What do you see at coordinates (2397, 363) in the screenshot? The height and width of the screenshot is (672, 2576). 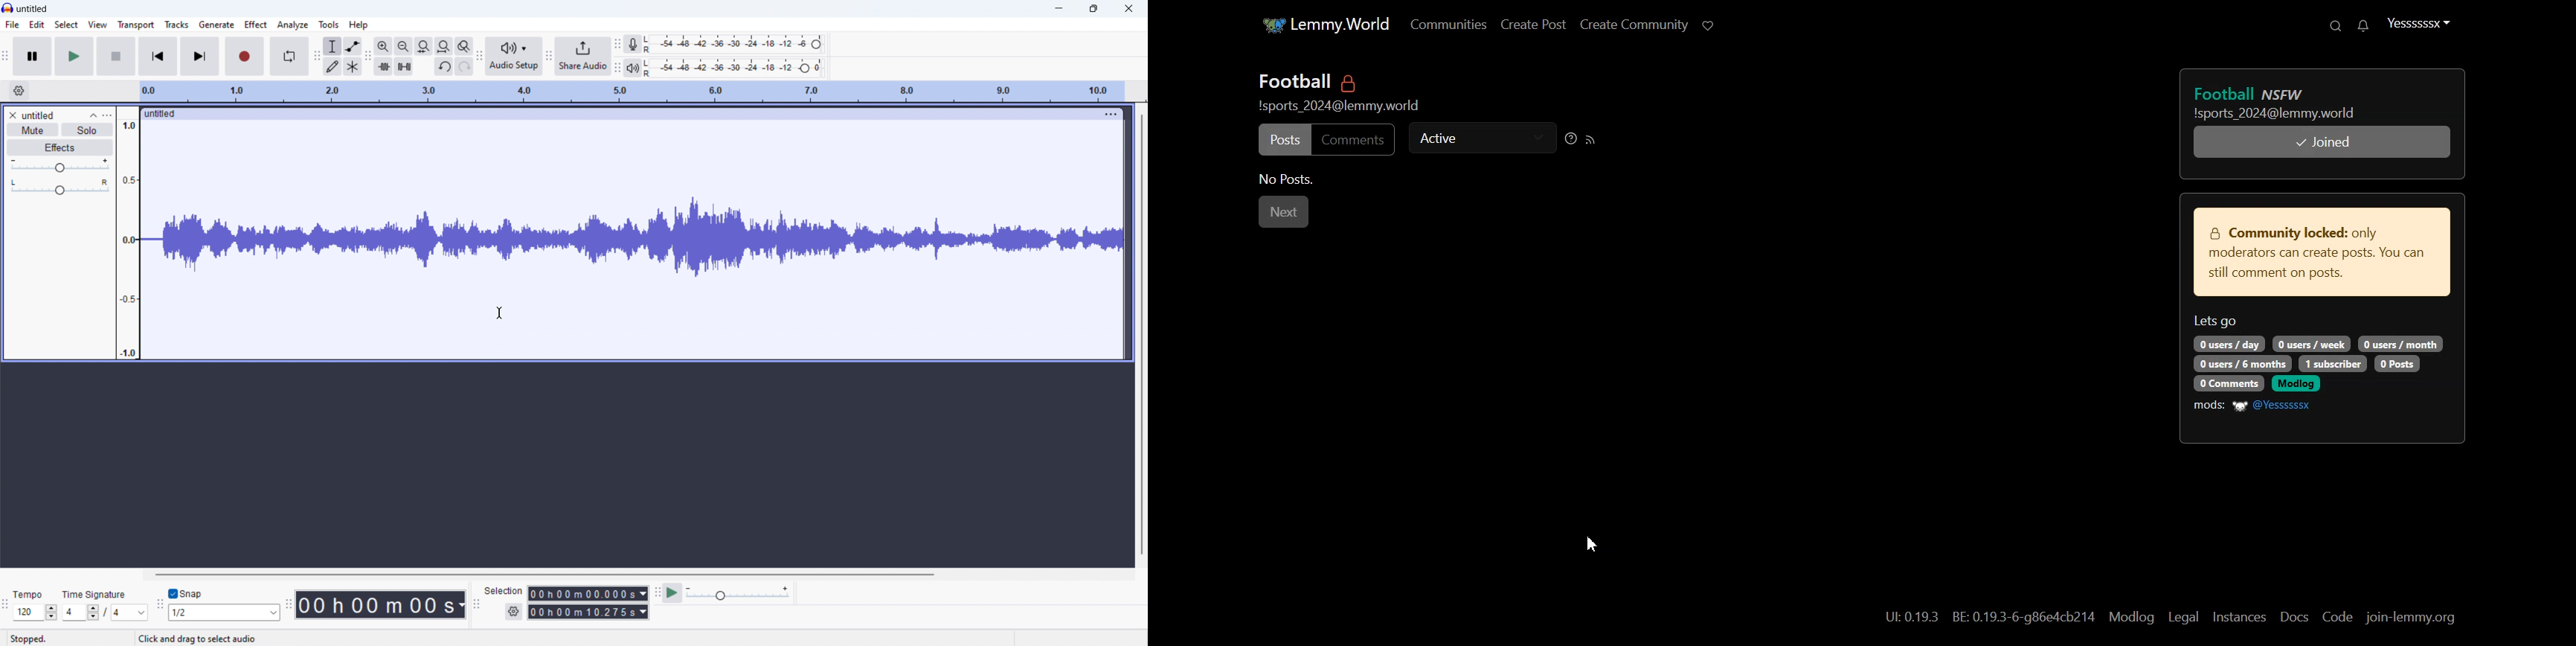 I see `text` at bounding box center [2397, 363].